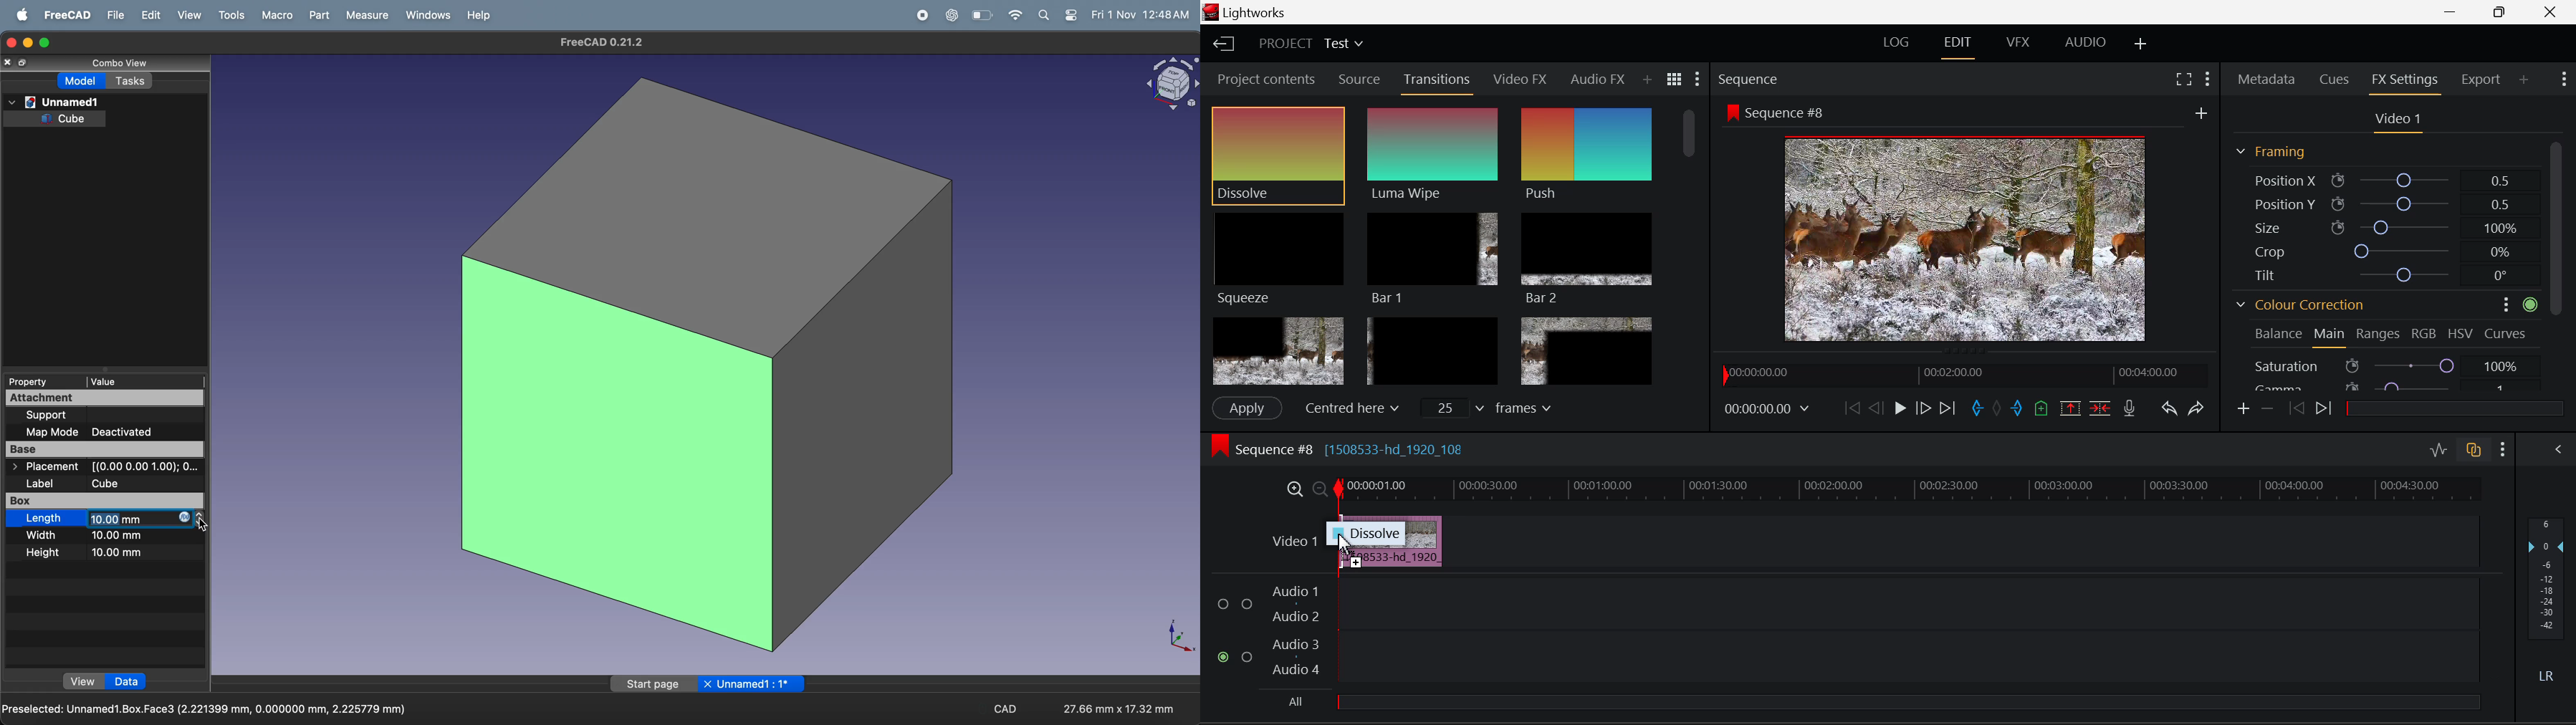 The image size is (2576, 728). What do you see at coordinates (1580, 78) in the screenshot?
I see `Audio` at bounding box center [1580, 78].